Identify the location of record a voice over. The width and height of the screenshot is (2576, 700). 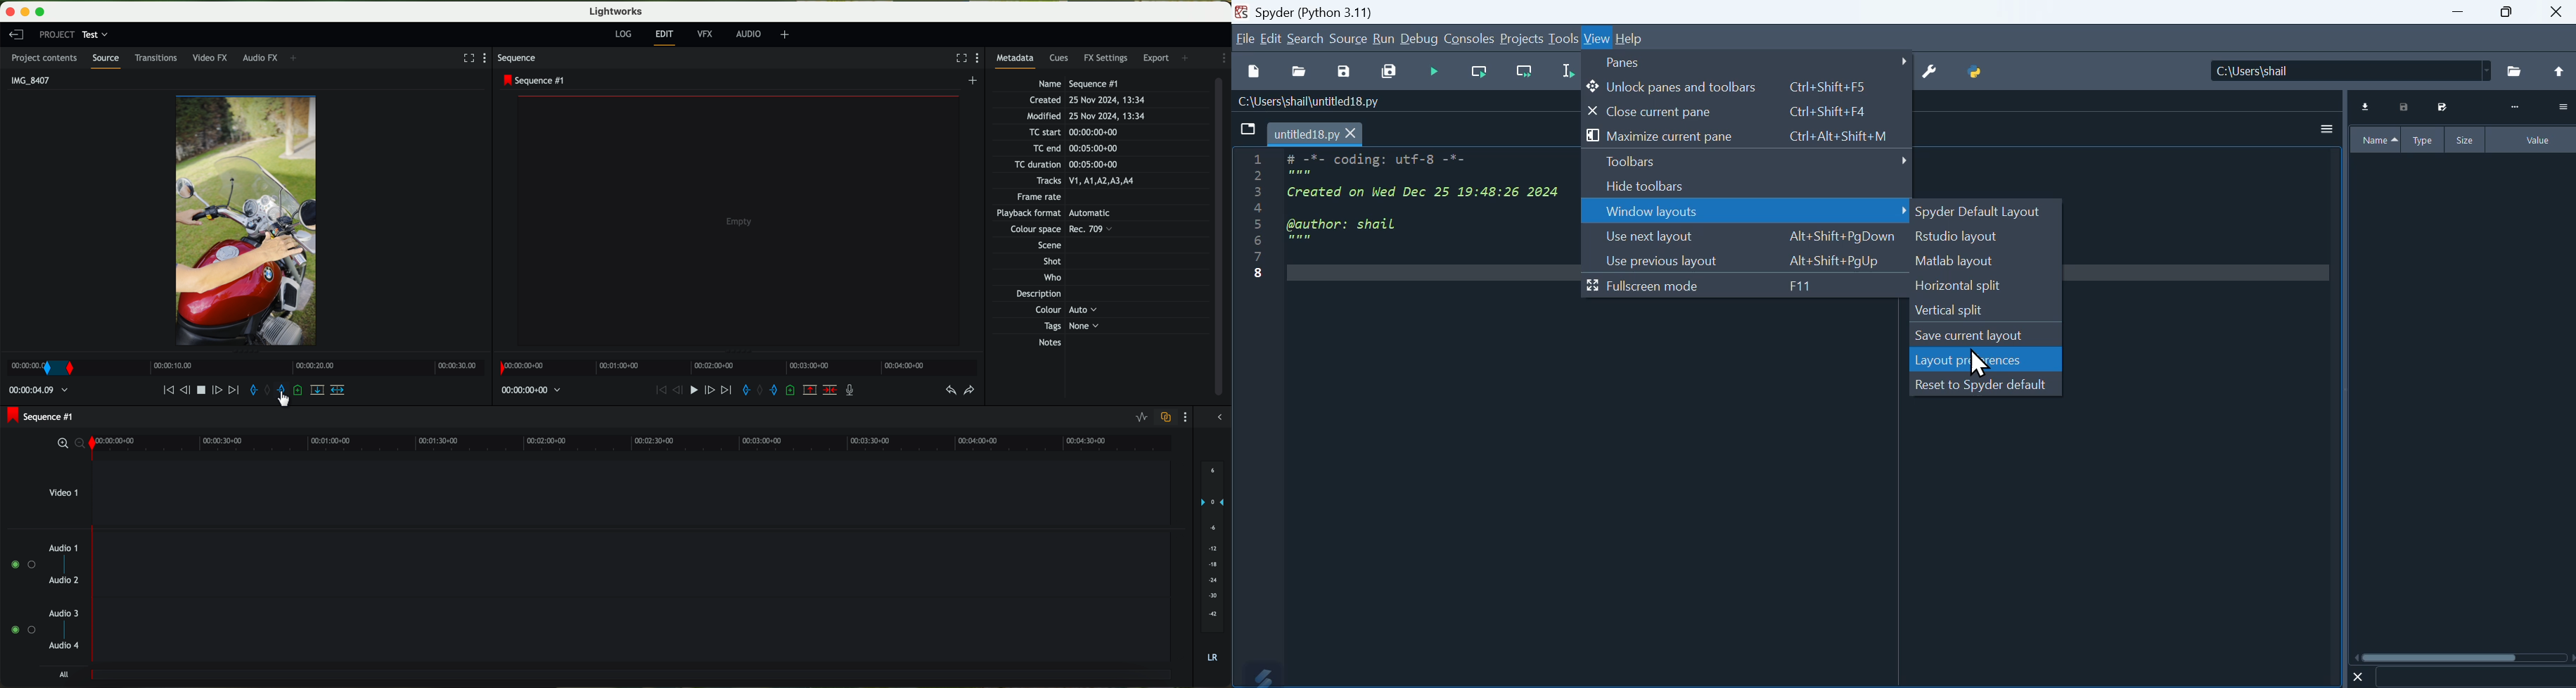
(851, 389).